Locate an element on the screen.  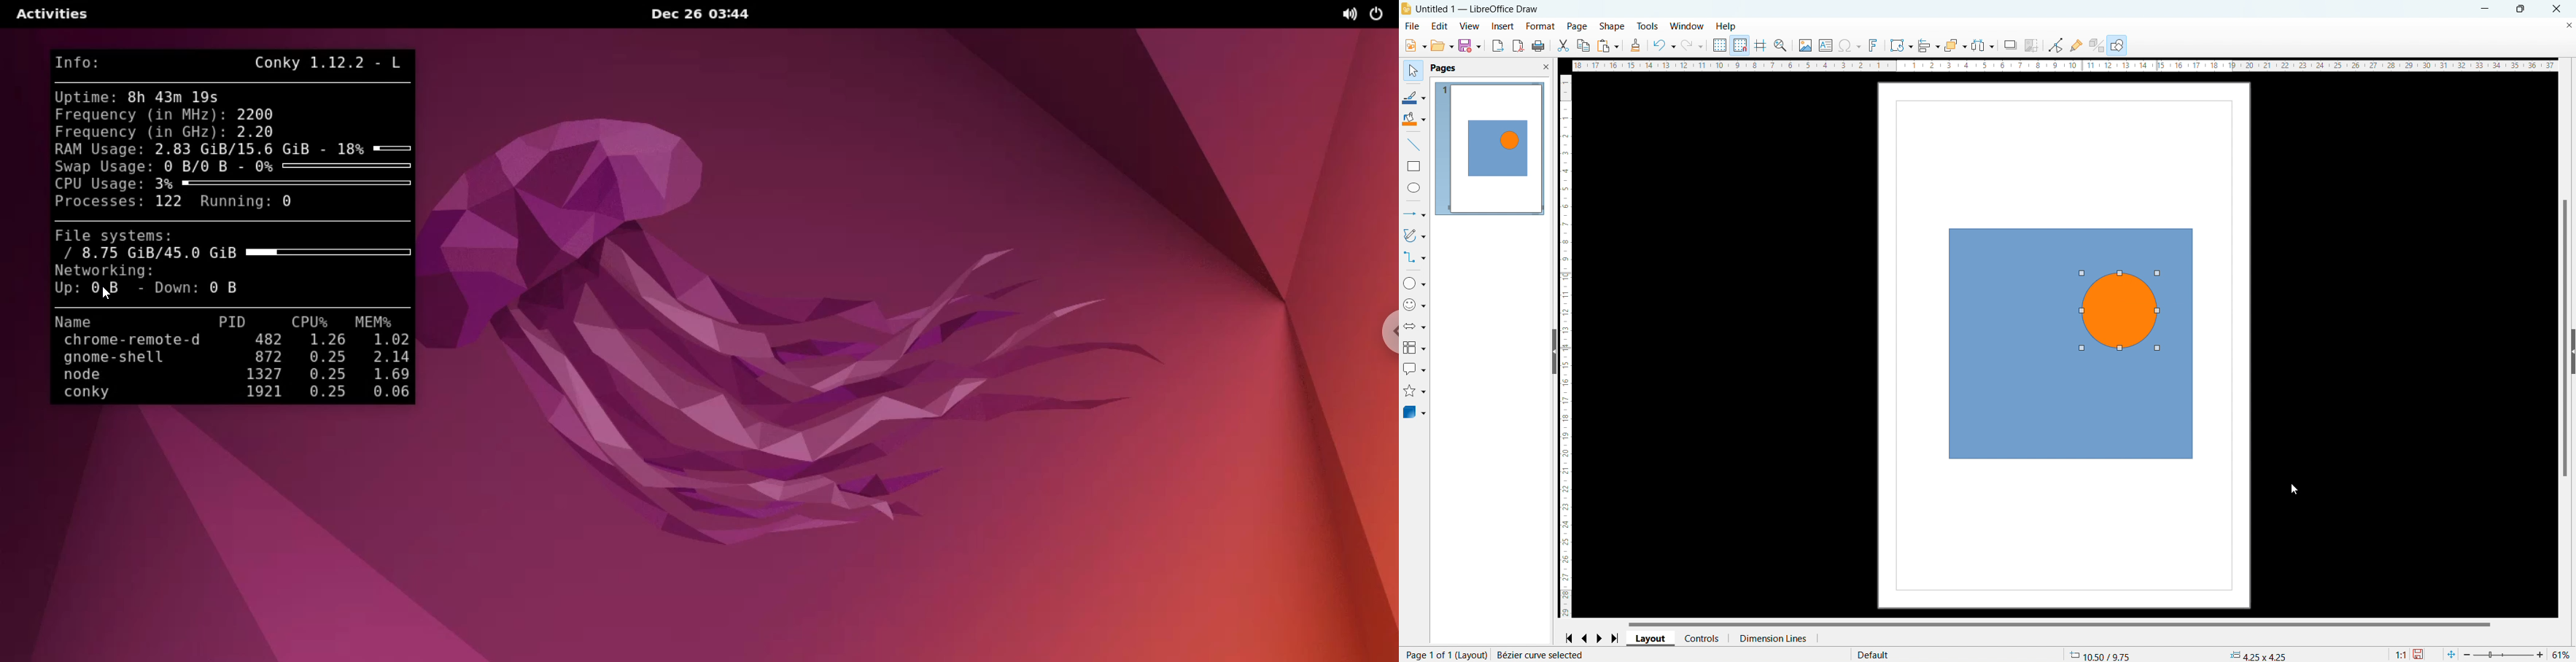
save is located at coordinates (2420, 653).